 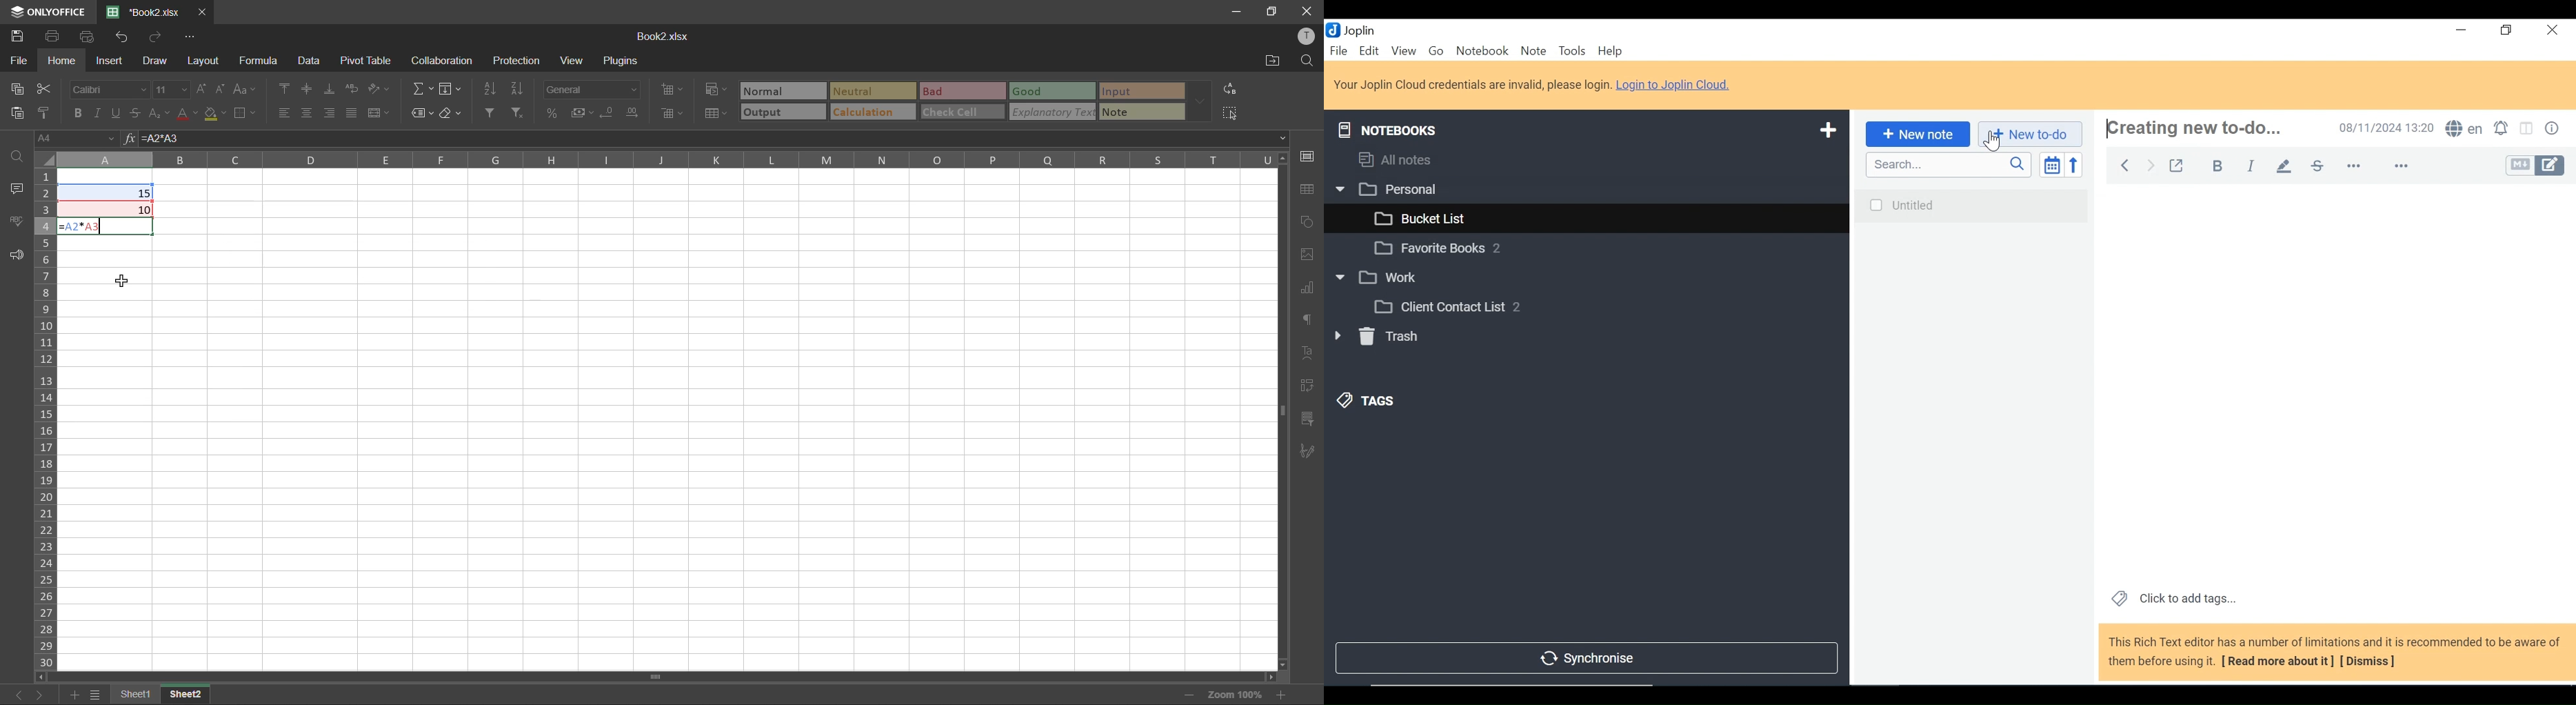 I want to click on check cell, so click(x=963, y=111).